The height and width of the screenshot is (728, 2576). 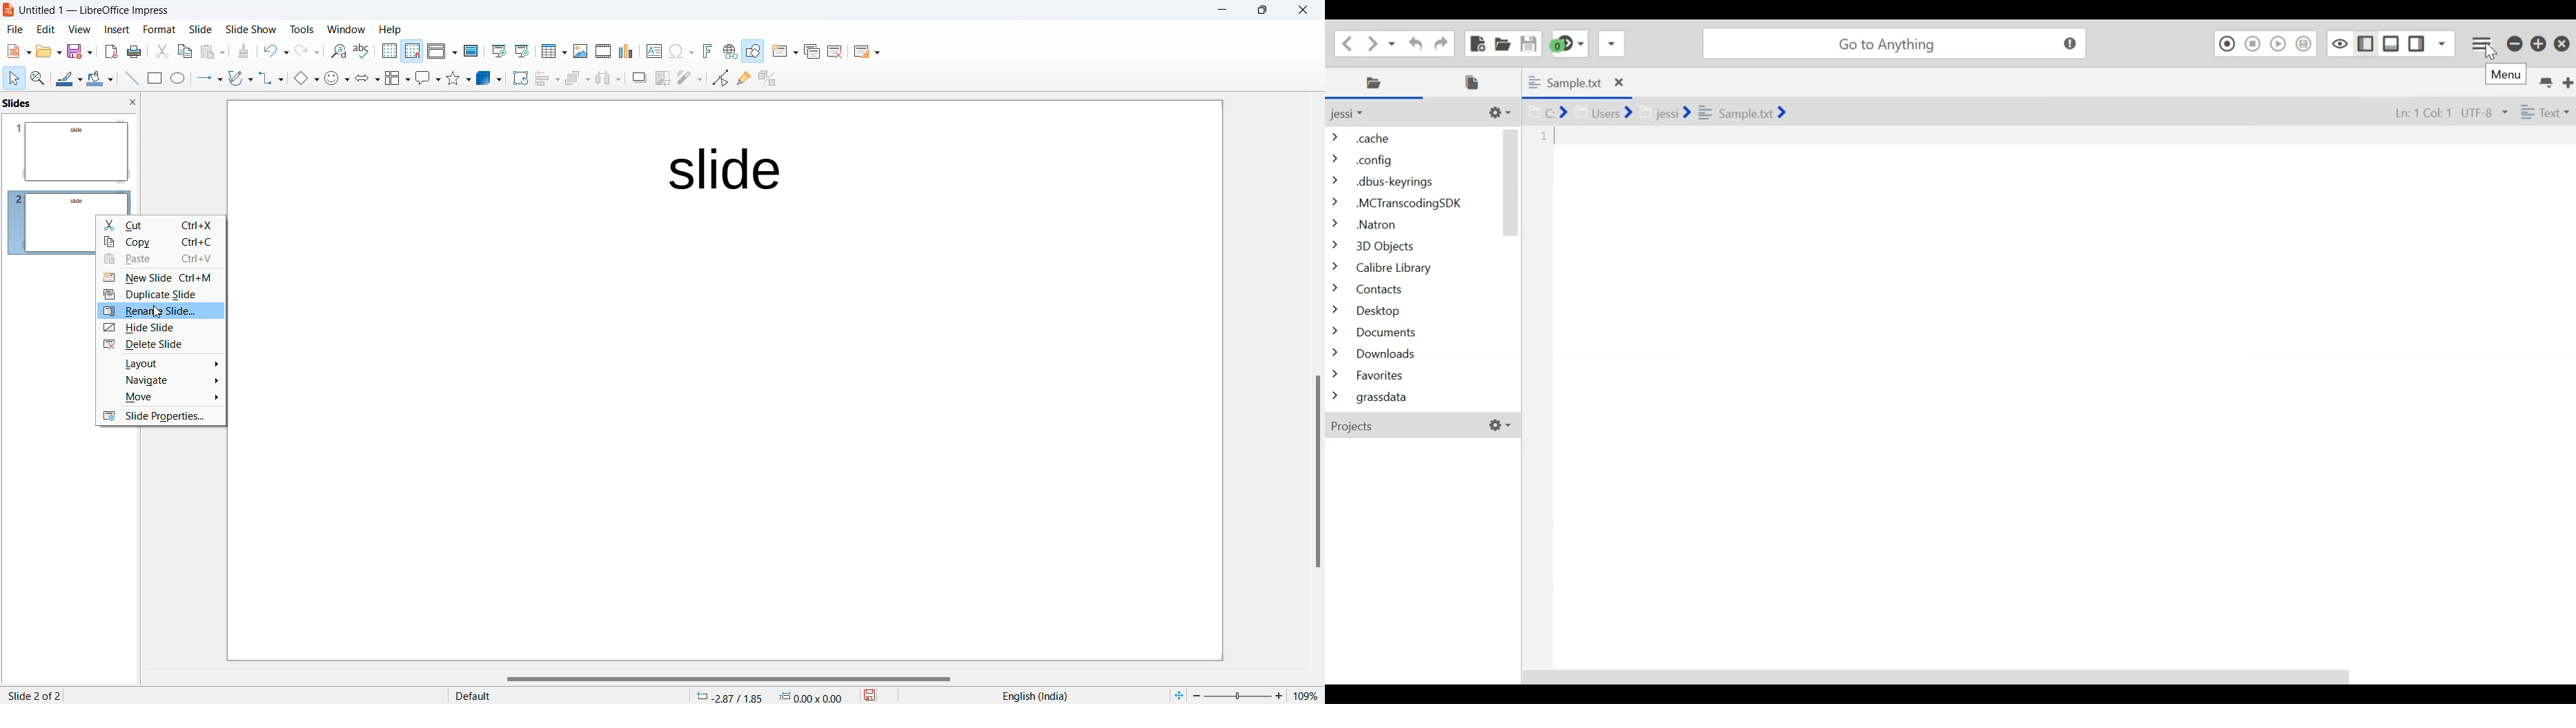 I want to click on navigate slide, so click(x=162, y=380).